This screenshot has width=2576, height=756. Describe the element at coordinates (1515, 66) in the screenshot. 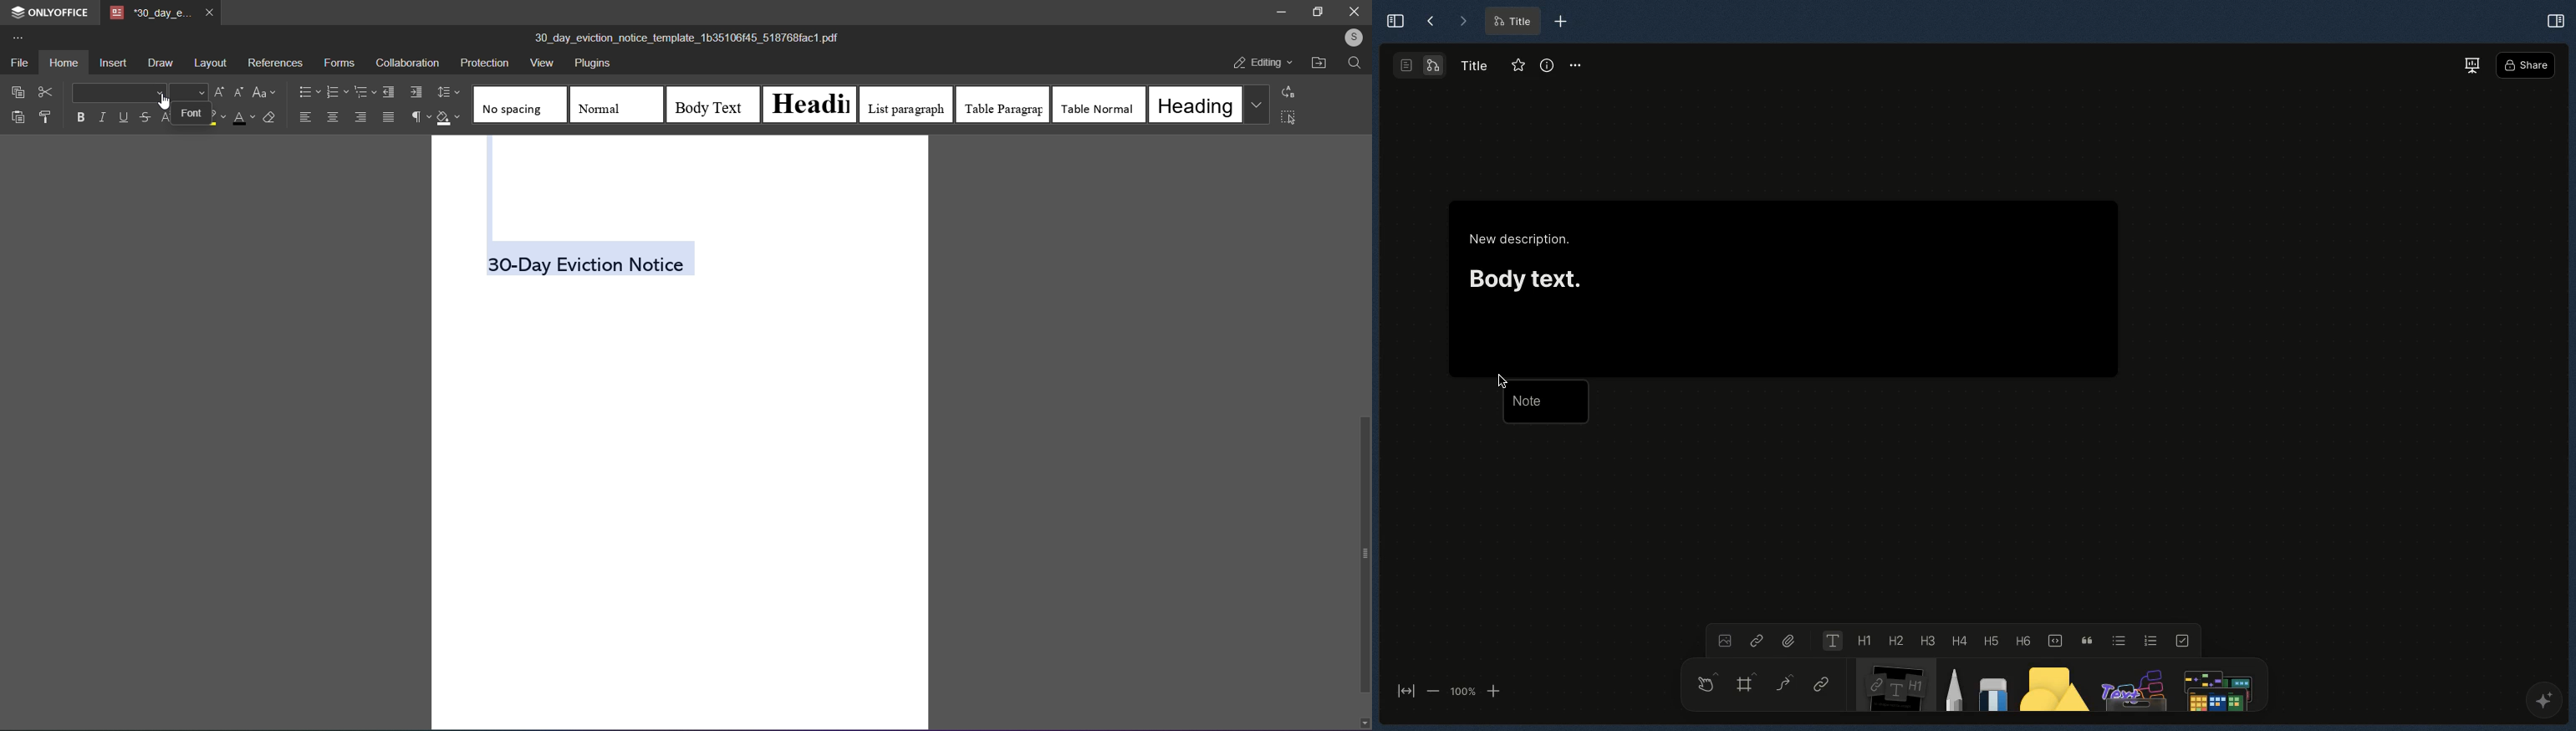

I see `Favorite` at that location.